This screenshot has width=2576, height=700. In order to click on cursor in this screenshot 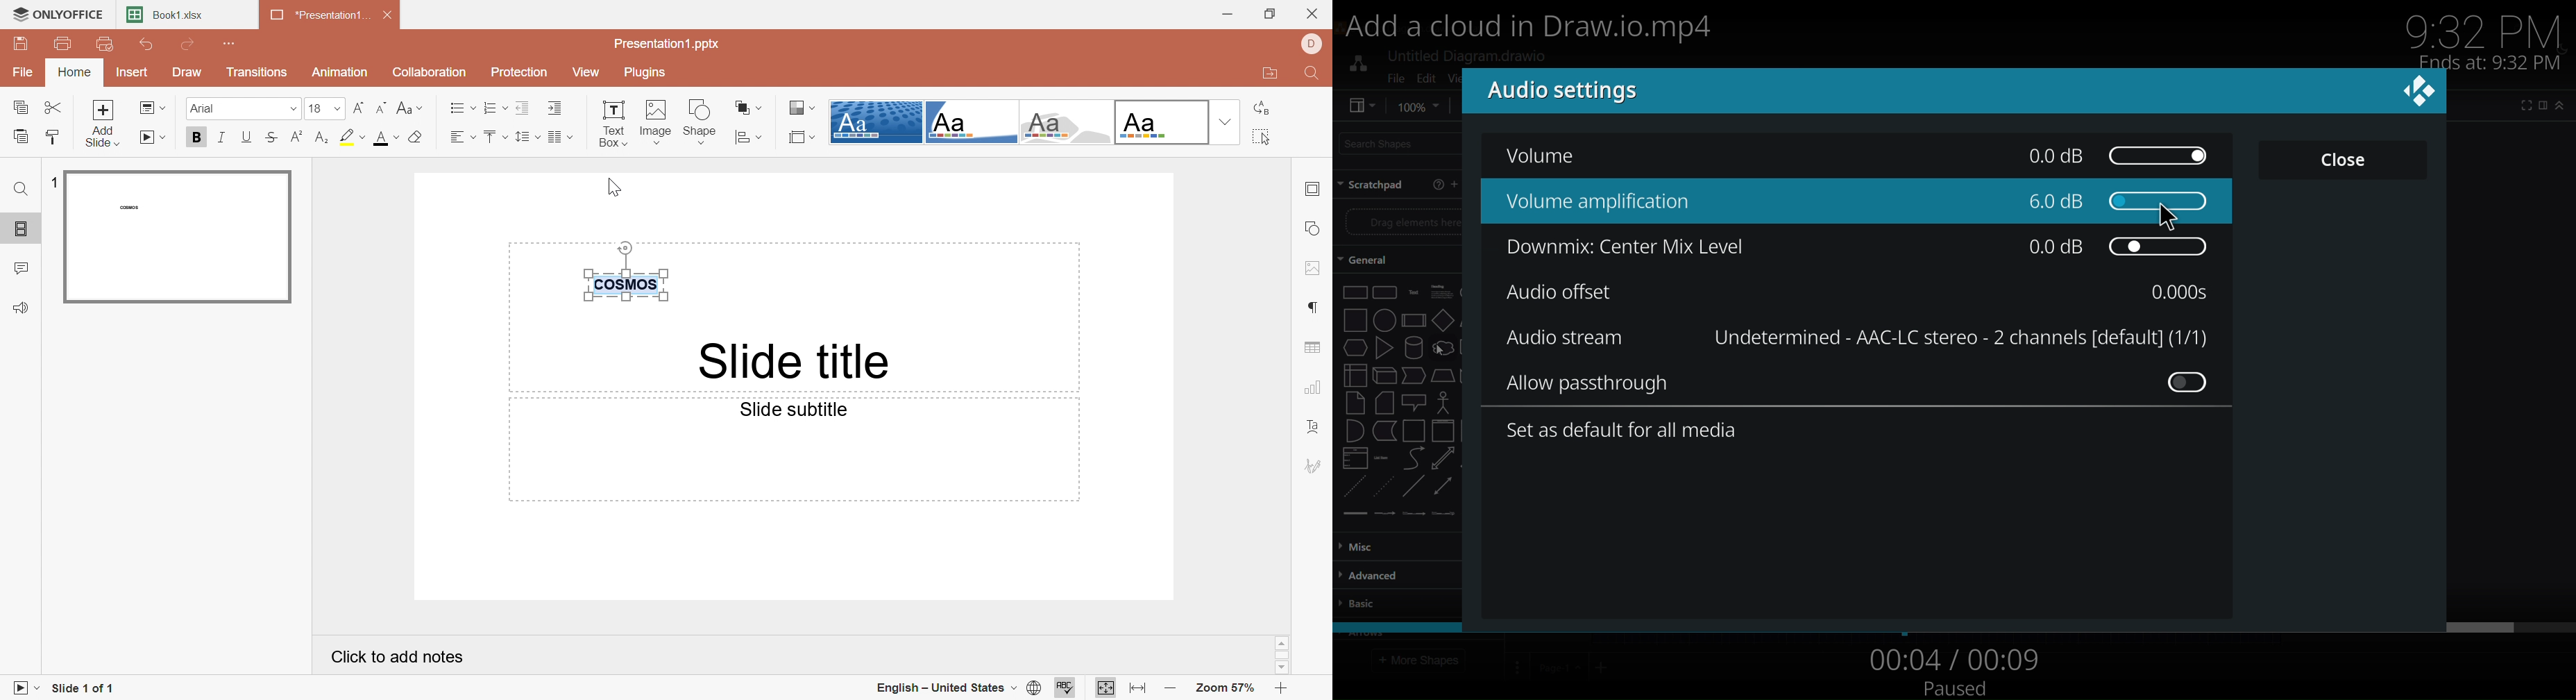, I will do `click(2173, 215)`.